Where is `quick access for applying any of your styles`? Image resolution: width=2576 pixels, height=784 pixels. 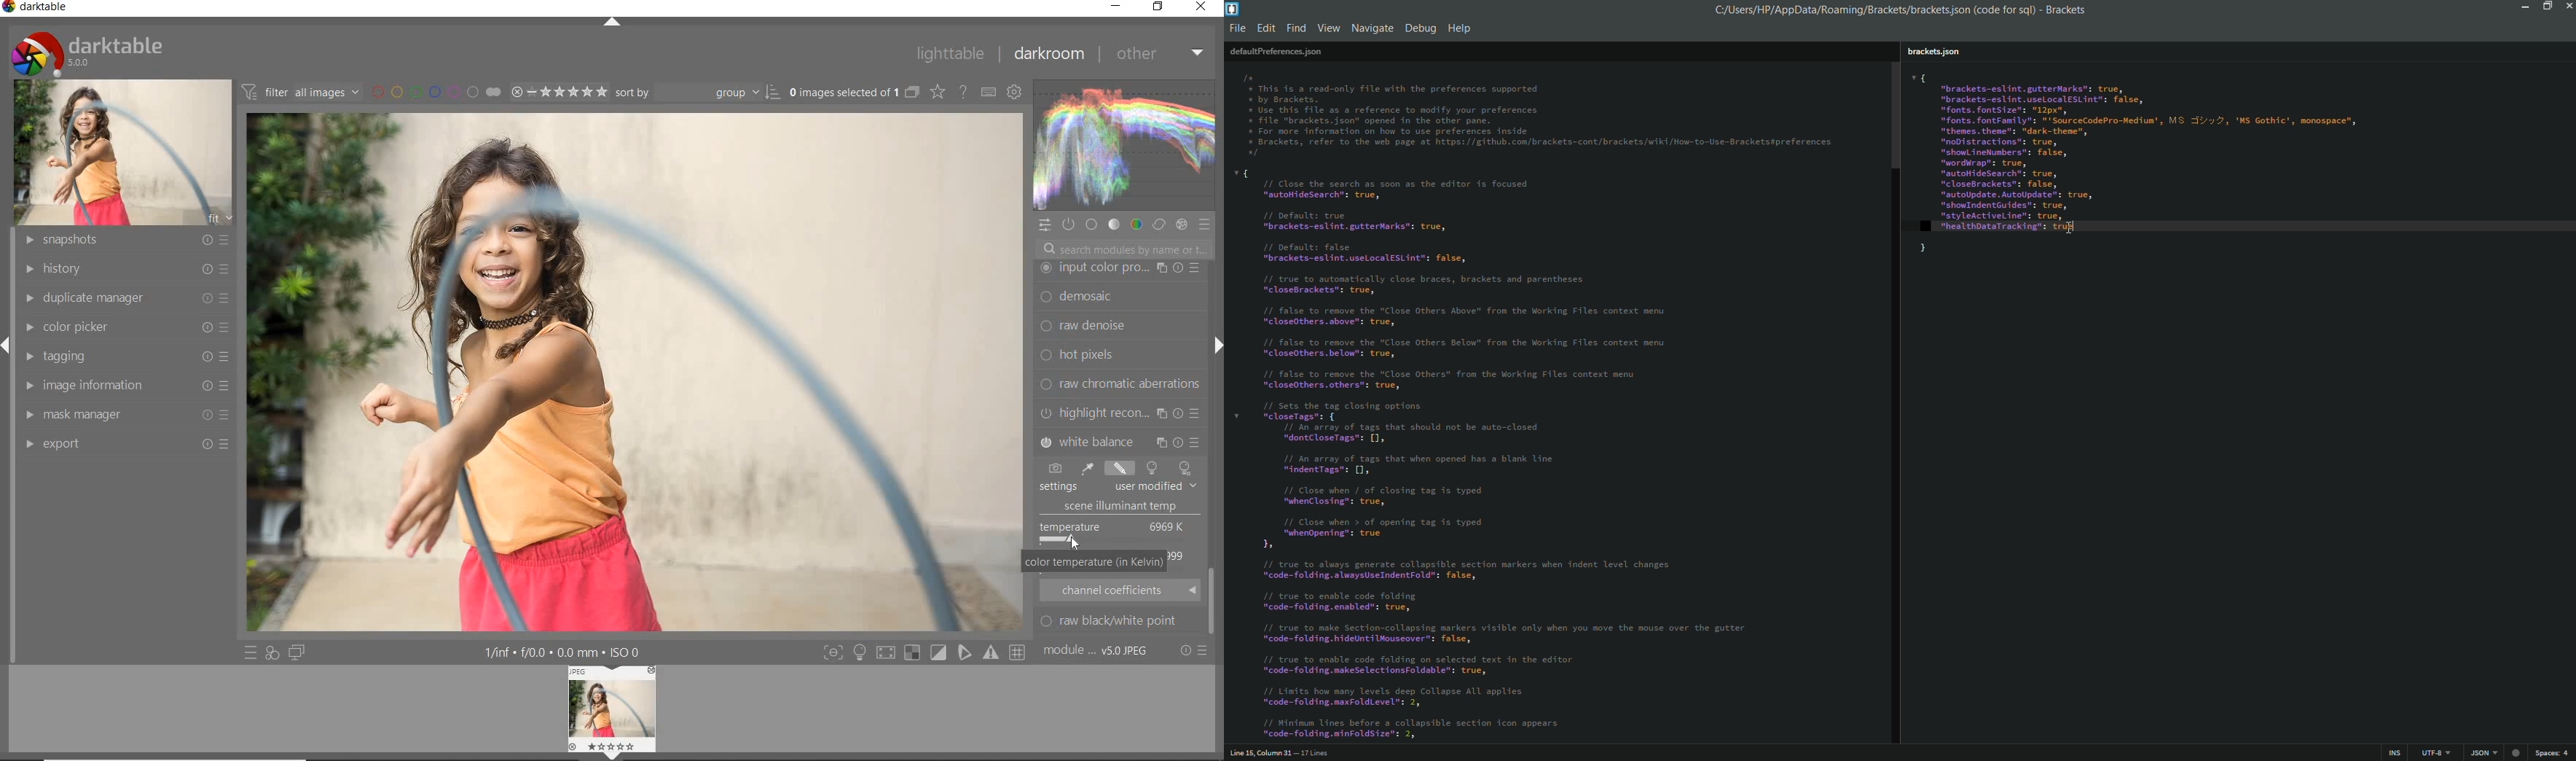 quick access for applying any of your styles is located at coordinates (272, 654).